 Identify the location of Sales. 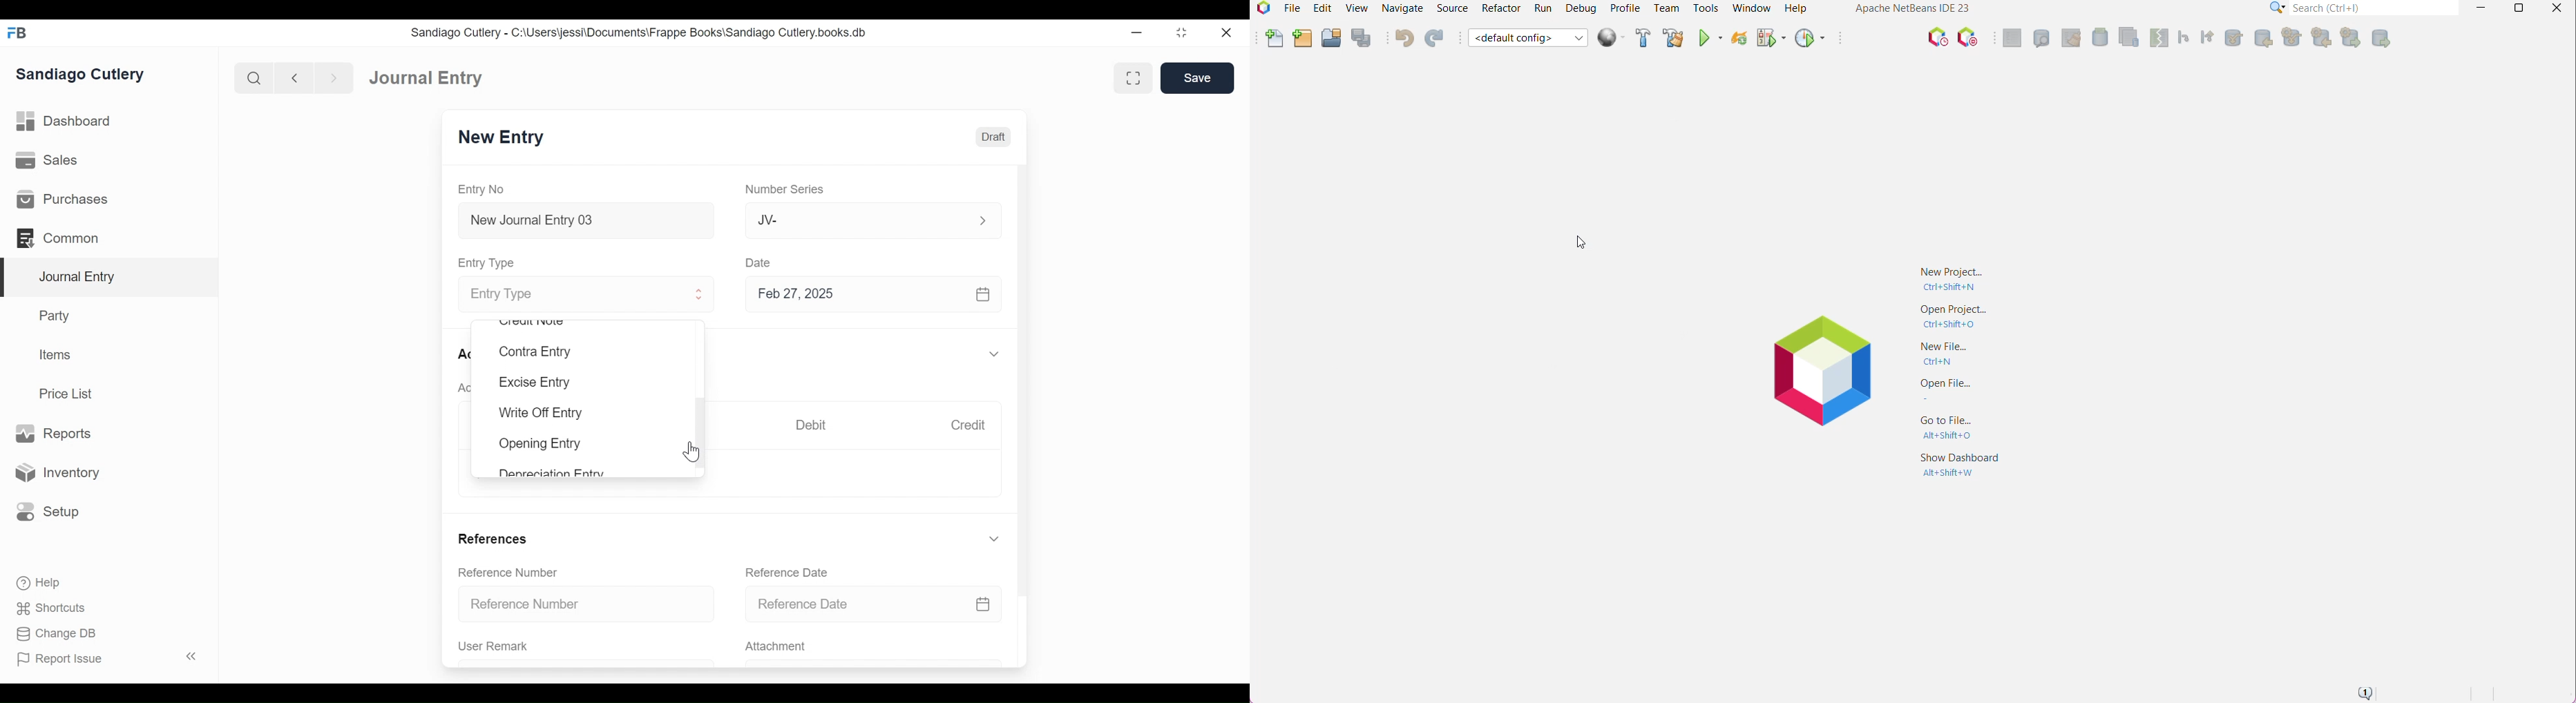
(47, 159).